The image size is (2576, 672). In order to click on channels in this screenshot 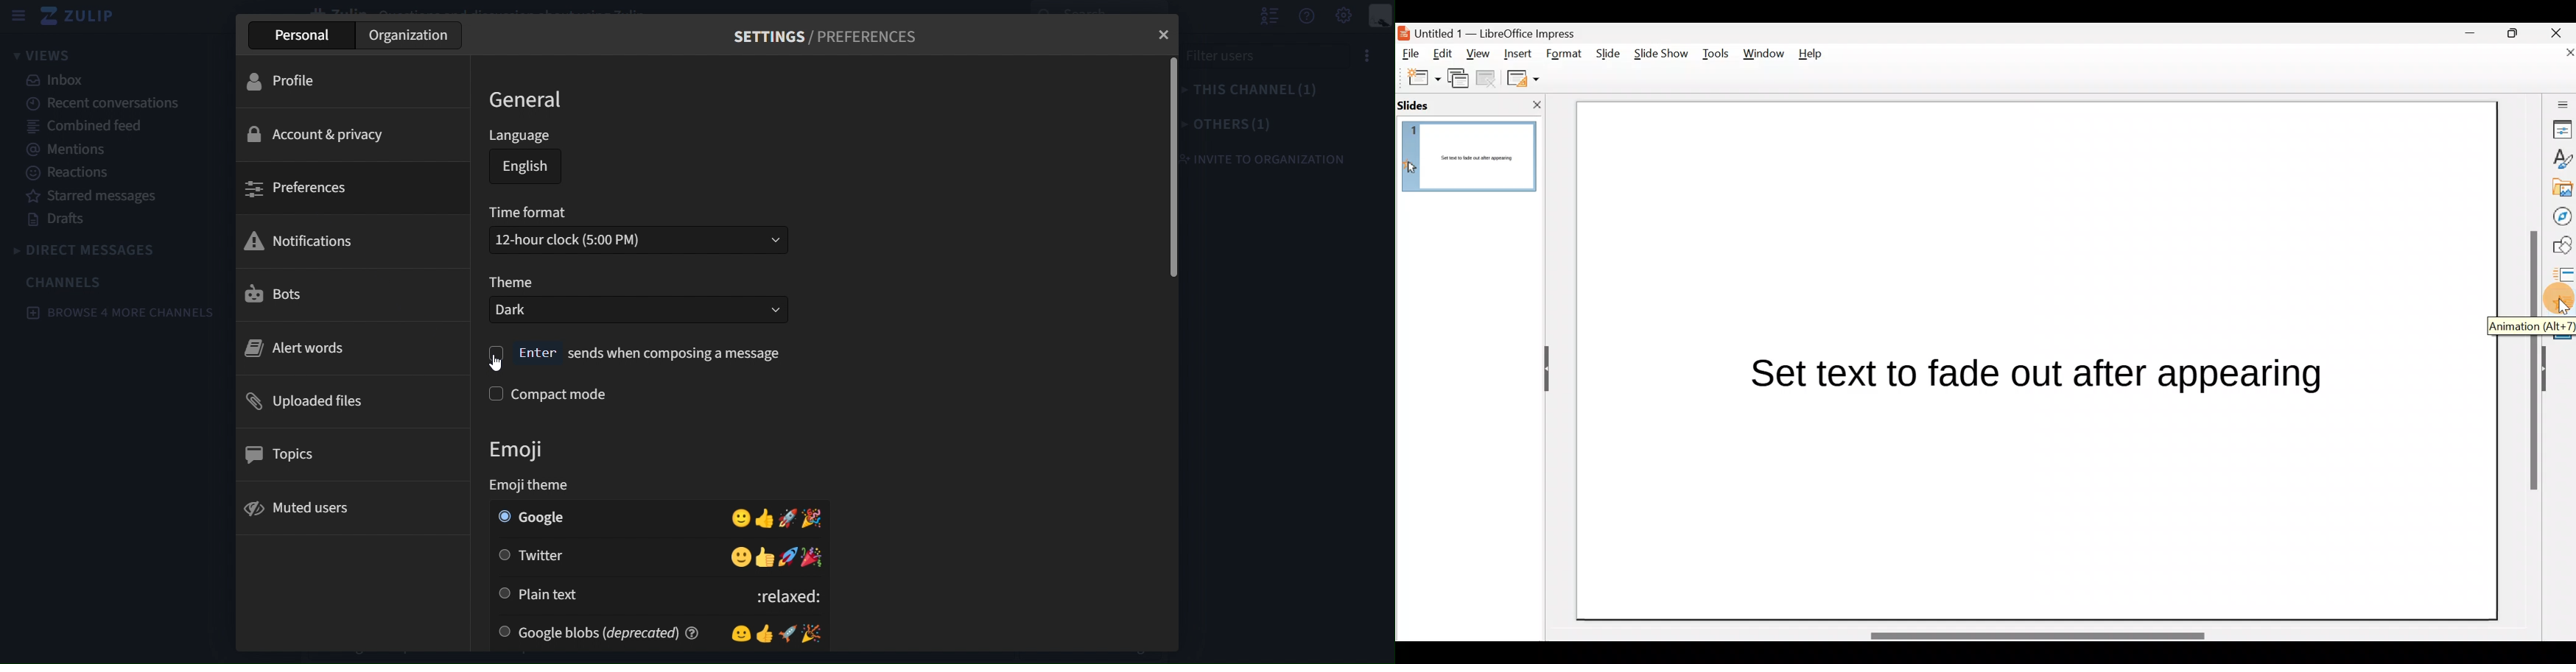, I will do `click(66, 282)`.